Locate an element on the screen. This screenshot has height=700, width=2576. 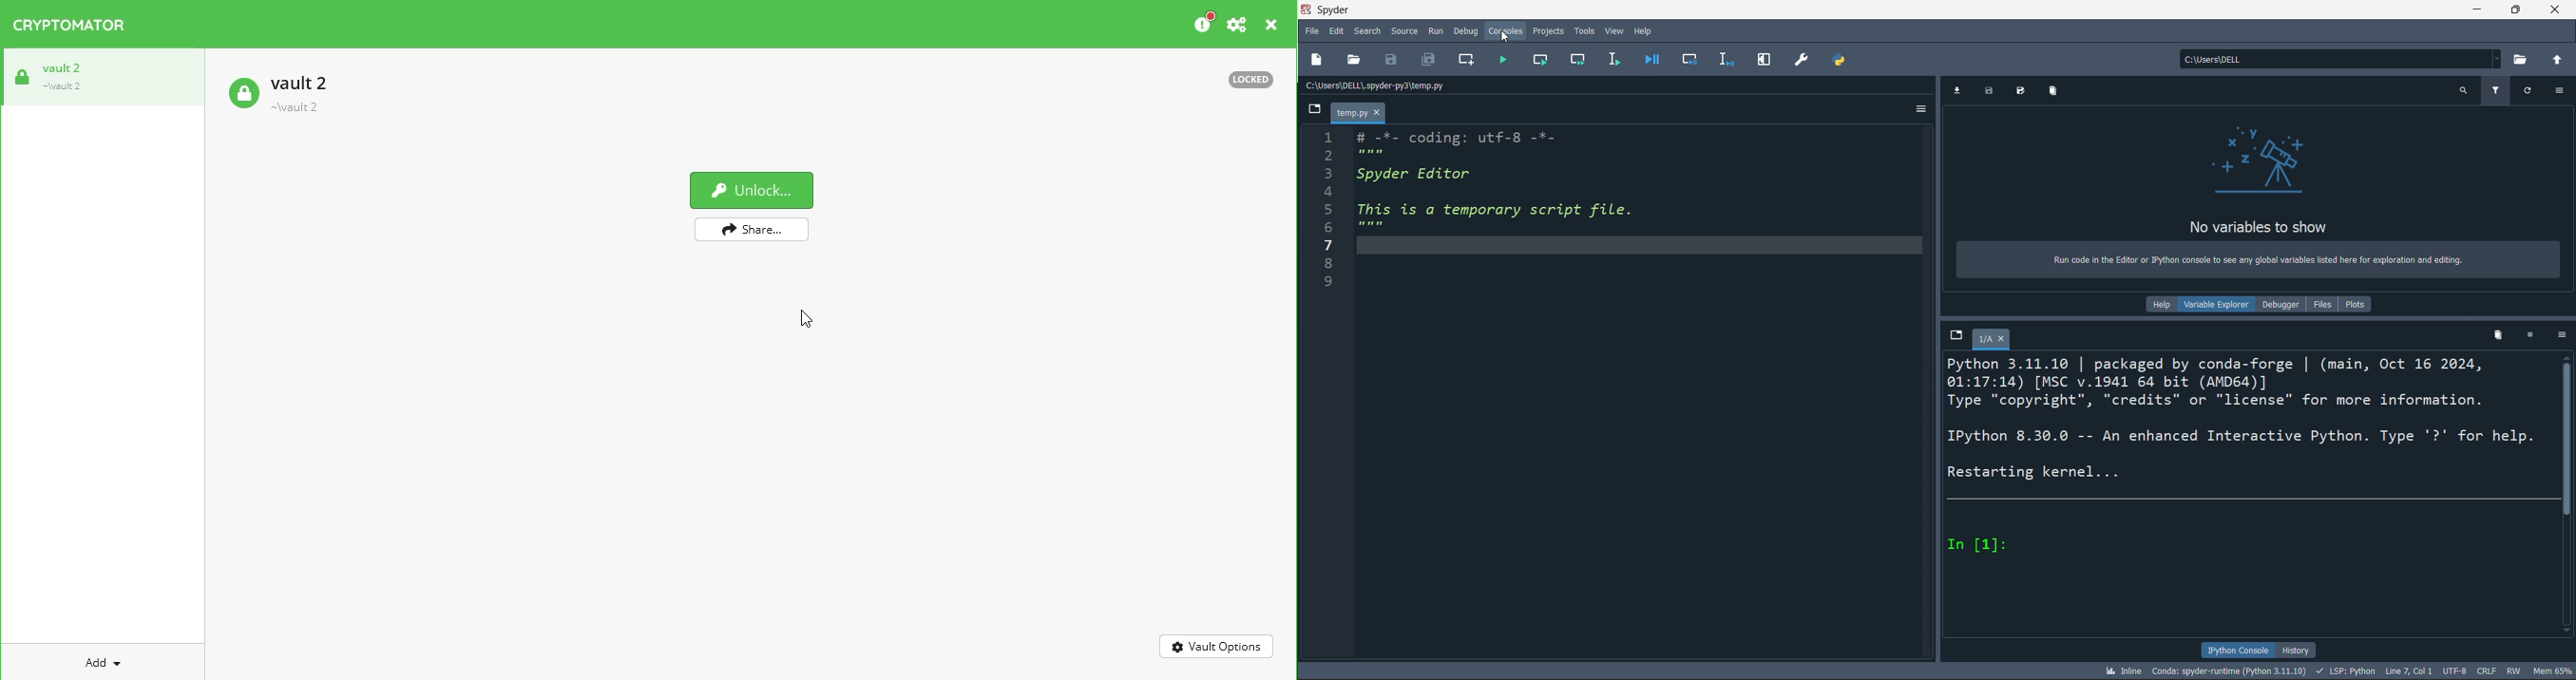
spyder logo is located at coordinates (1307, 9).